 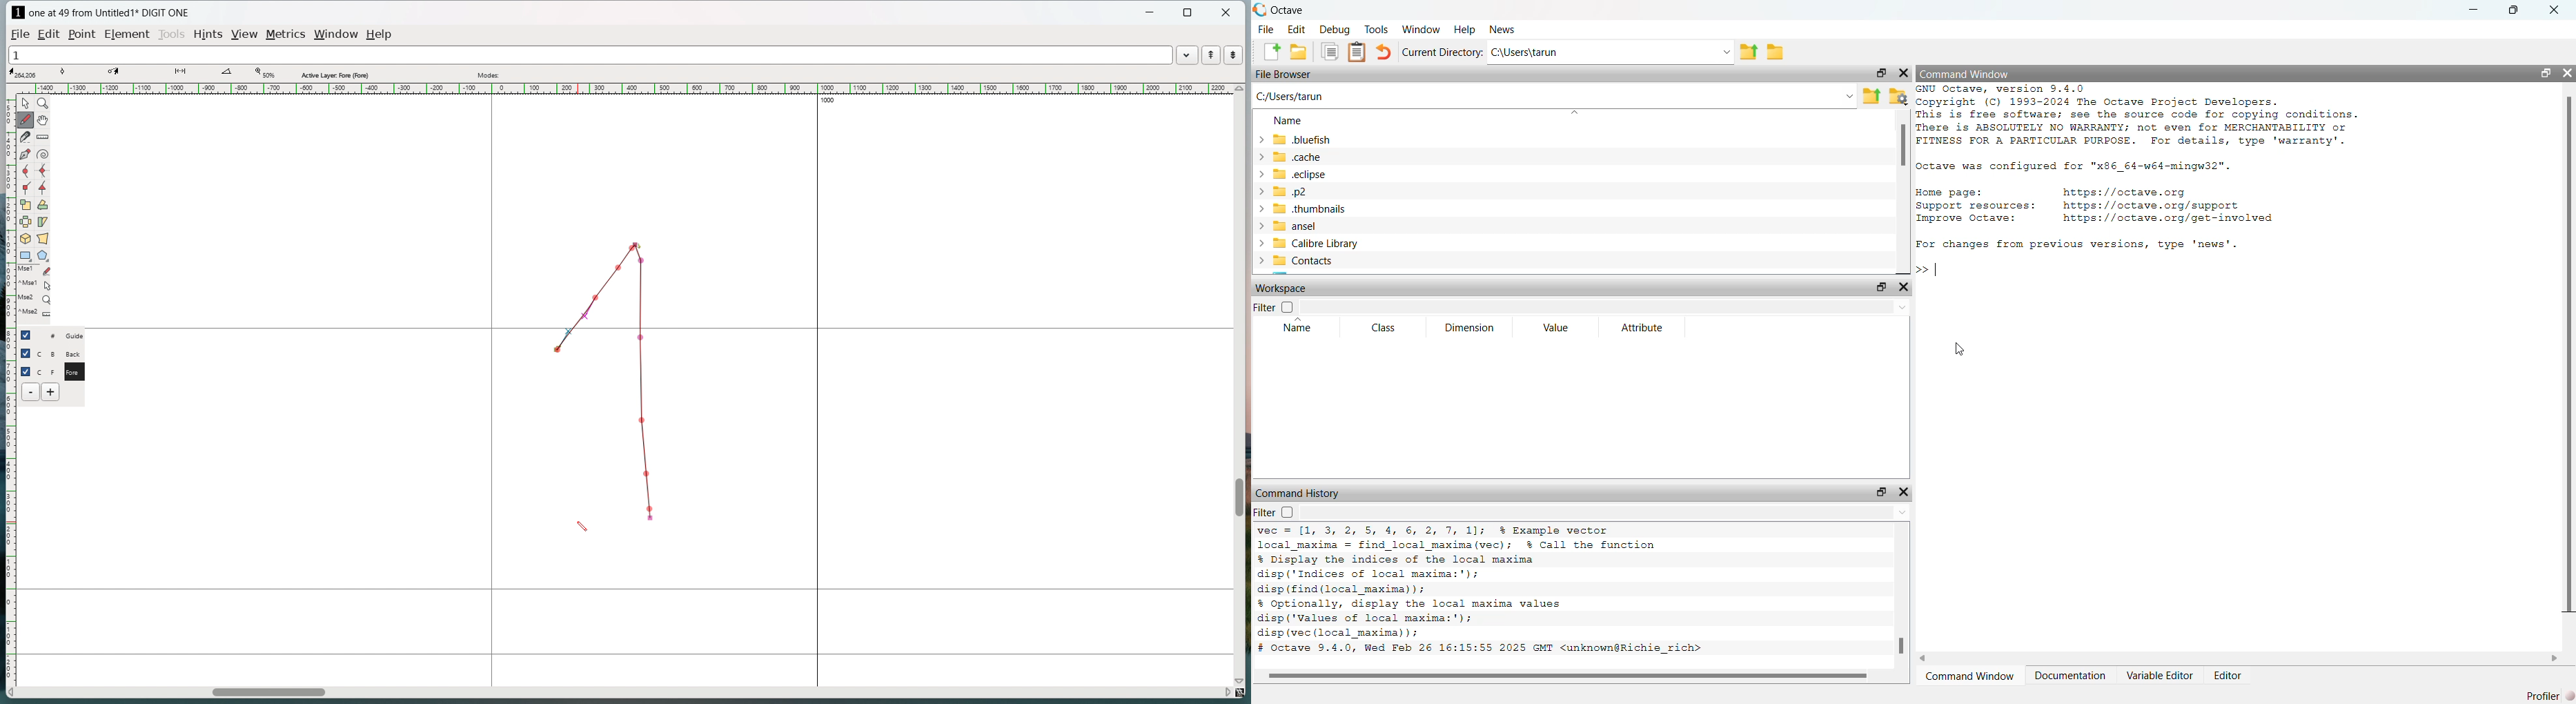 I want to click on Edit, so click(x=1297, y=28).